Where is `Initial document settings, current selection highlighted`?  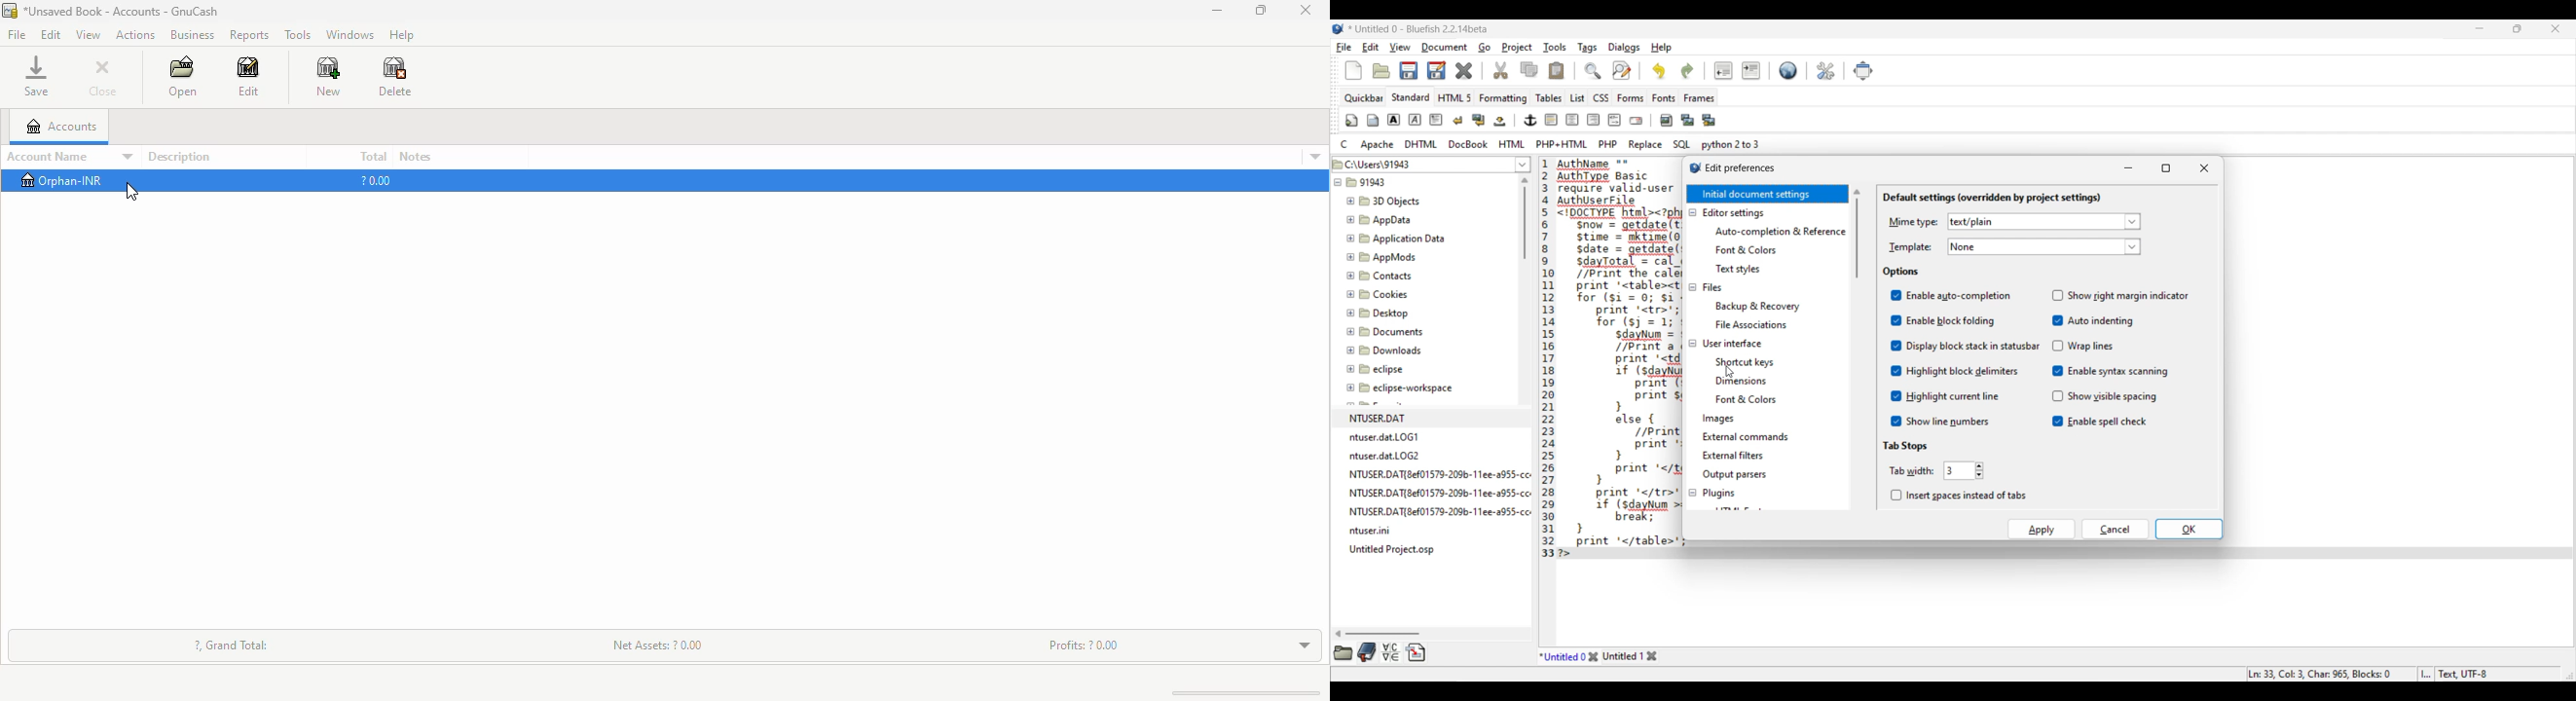
Initial document settings, current selection highlighted is located at coordinates (1767, 194).